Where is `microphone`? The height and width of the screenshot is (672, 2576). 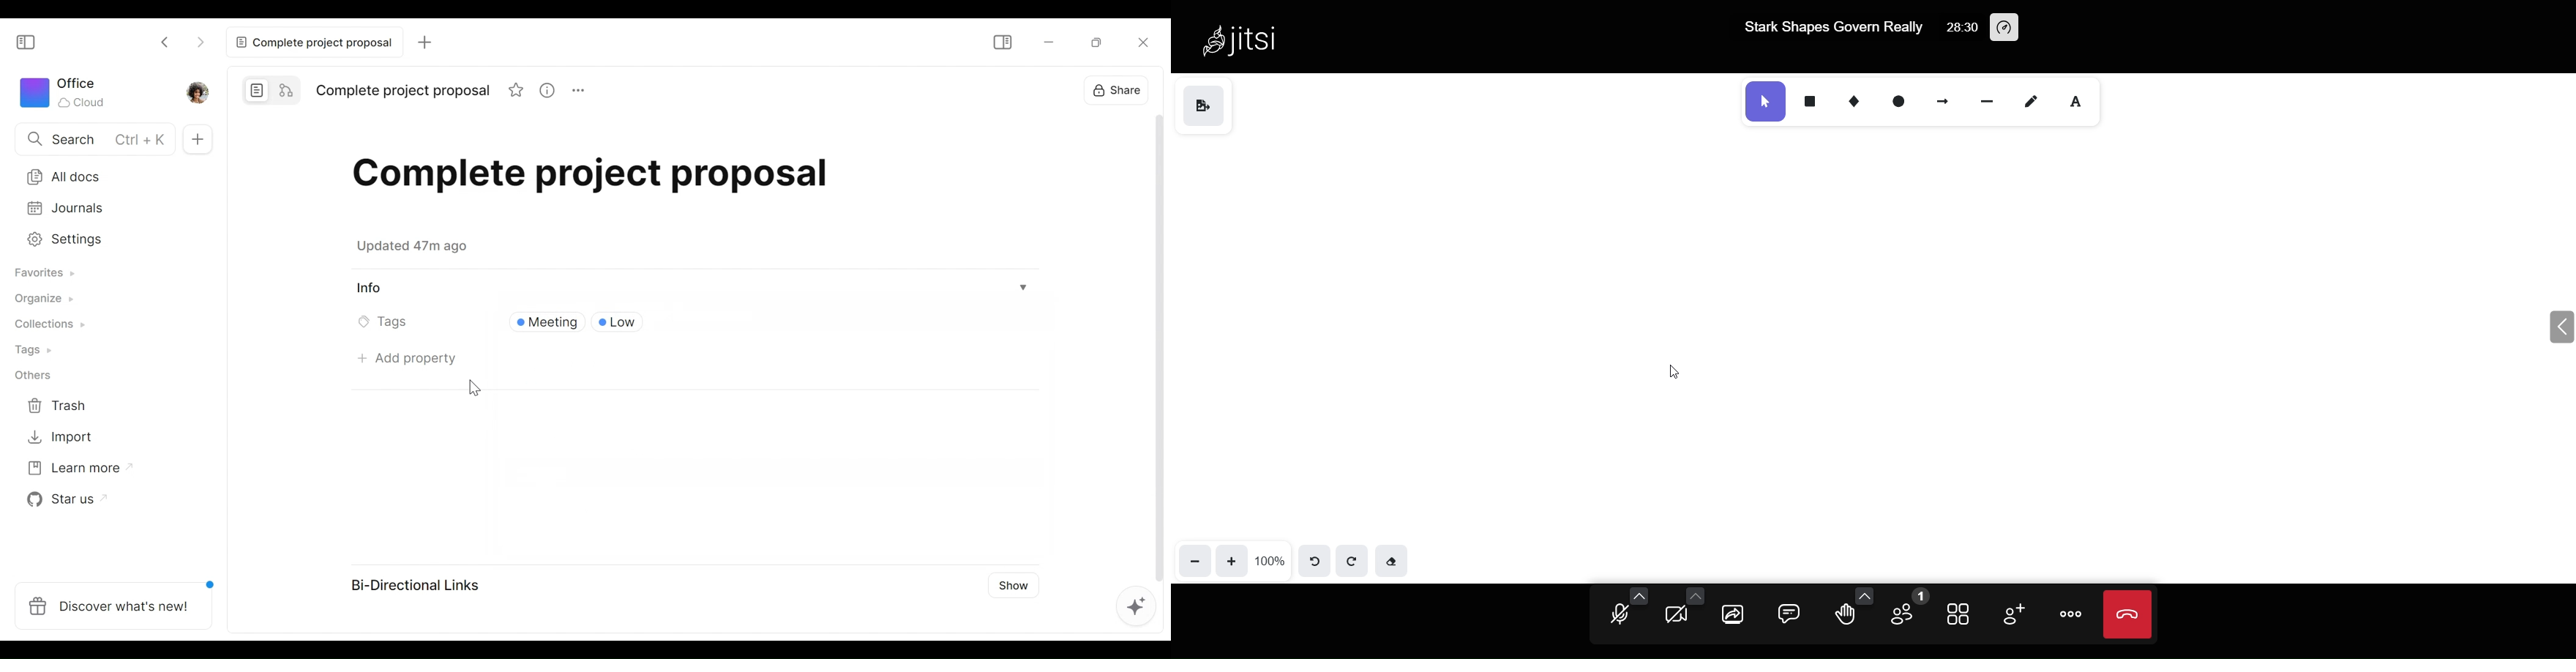
microphone is located at coordinates (1619, 617).